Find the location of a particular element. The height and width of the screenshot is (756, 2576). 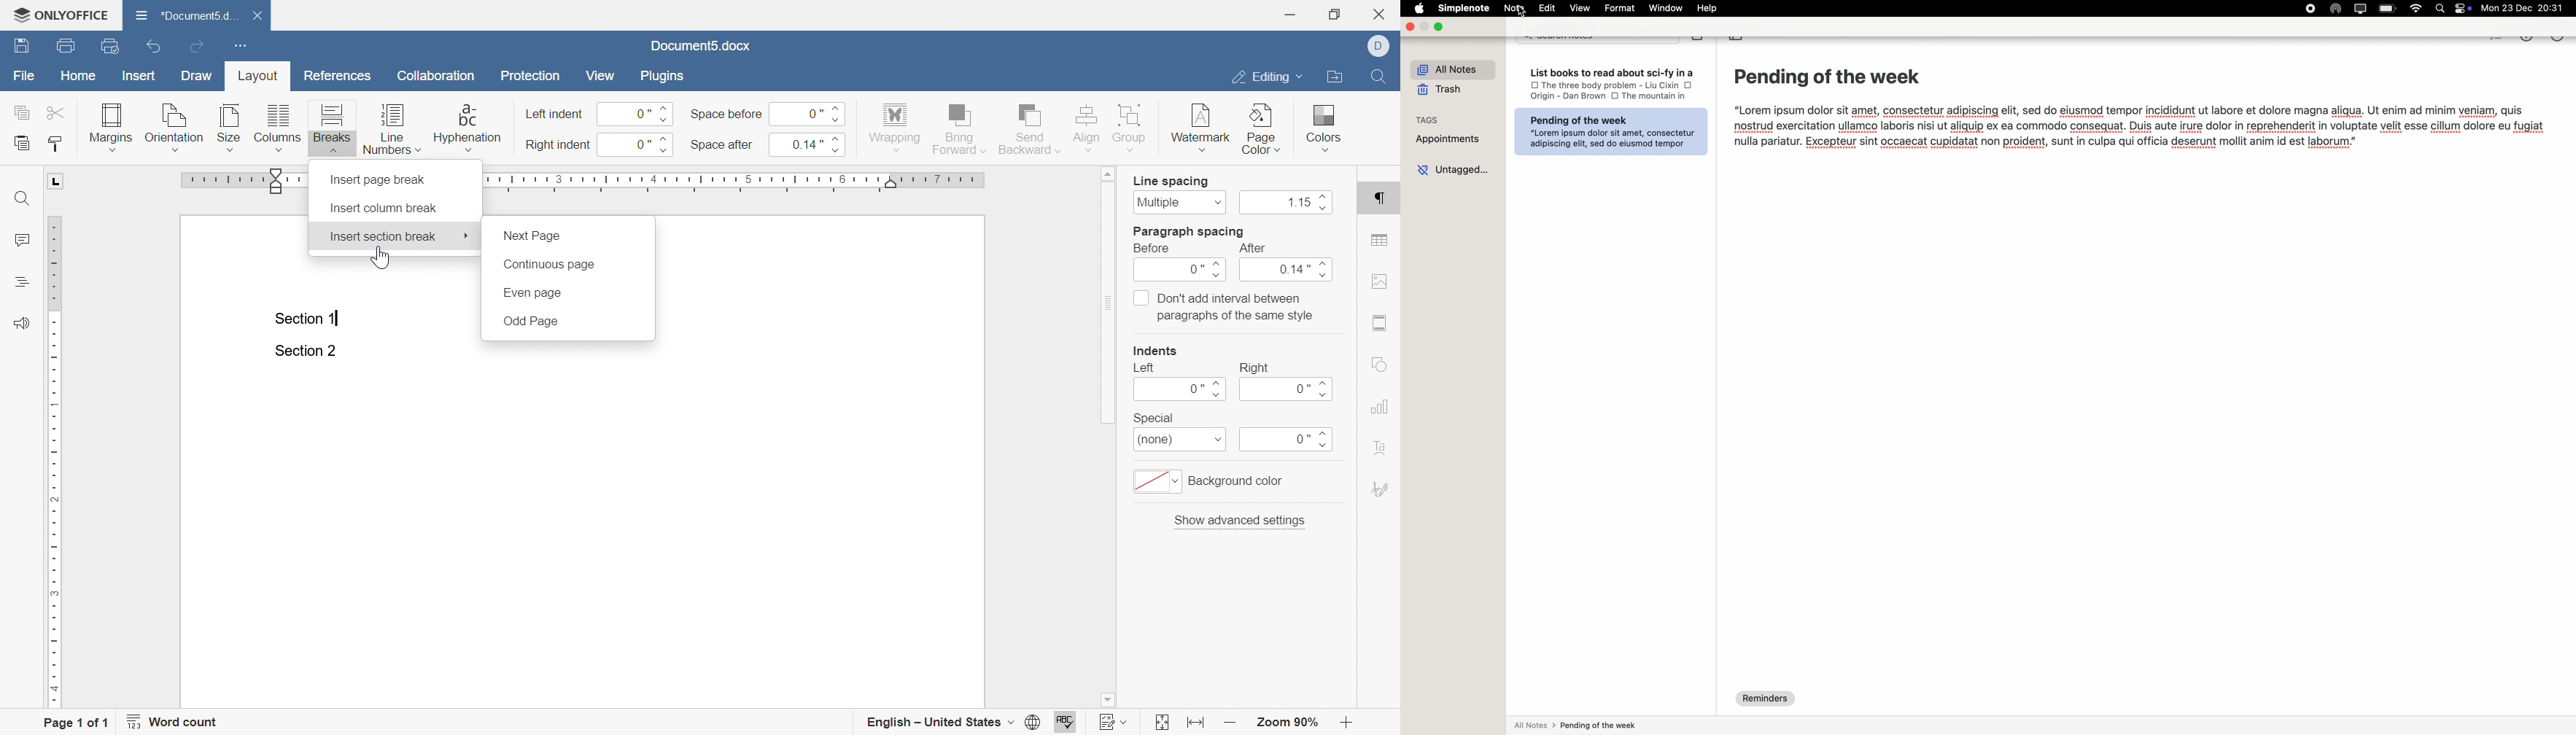

space after is located at coordinates (721, 144).